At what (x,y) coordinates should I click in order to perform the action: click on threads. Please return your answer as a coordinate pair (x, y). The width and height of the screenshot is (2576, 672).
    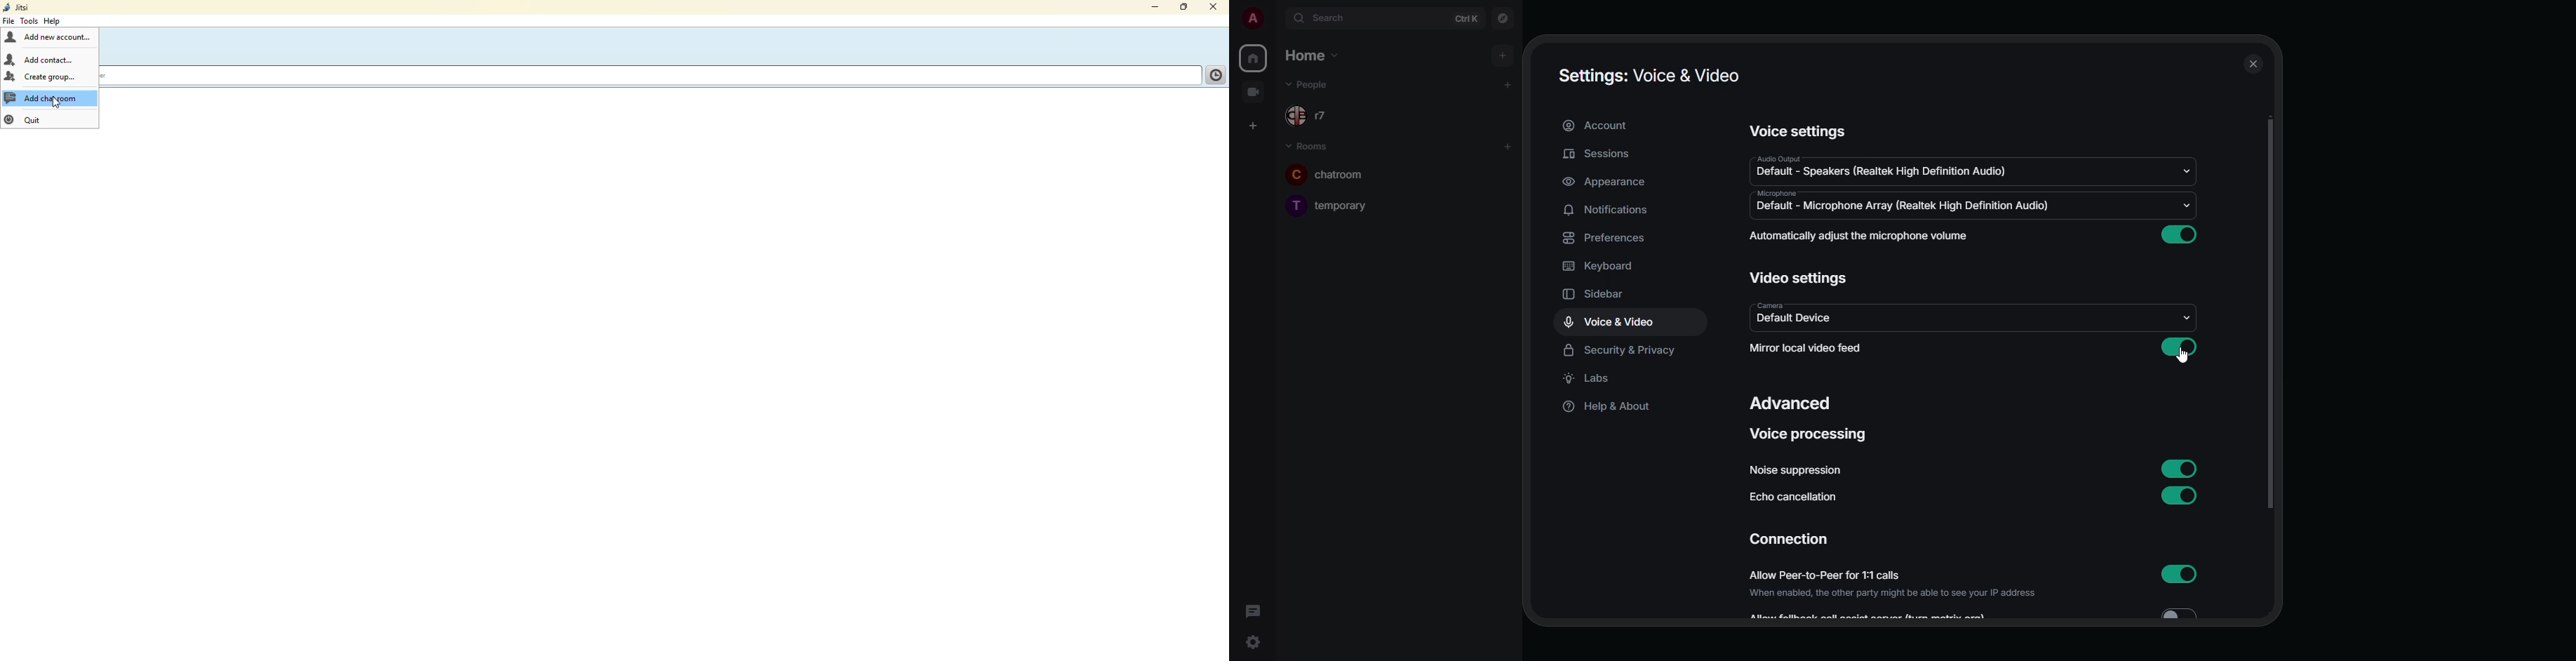
    Looking at the image, I should click on (1252, 611).